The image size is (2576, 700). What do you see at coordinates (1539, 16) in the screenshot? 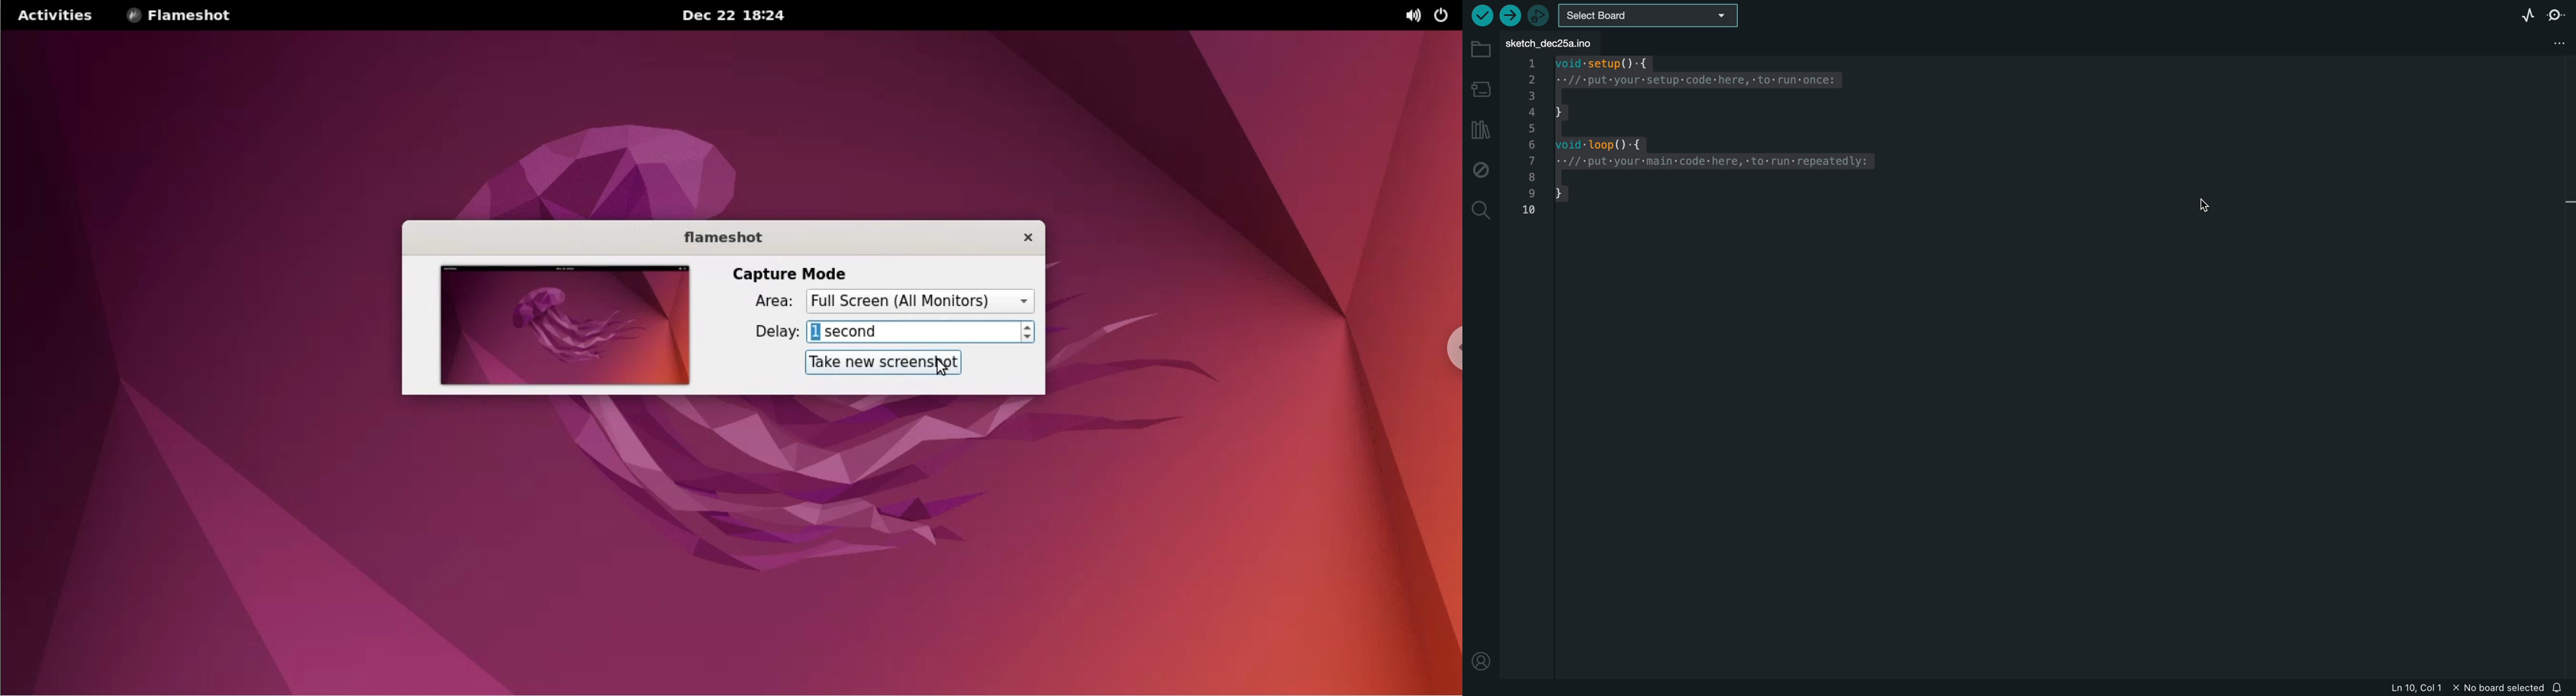
I see `debugger` at bounding box center [1539, 16].